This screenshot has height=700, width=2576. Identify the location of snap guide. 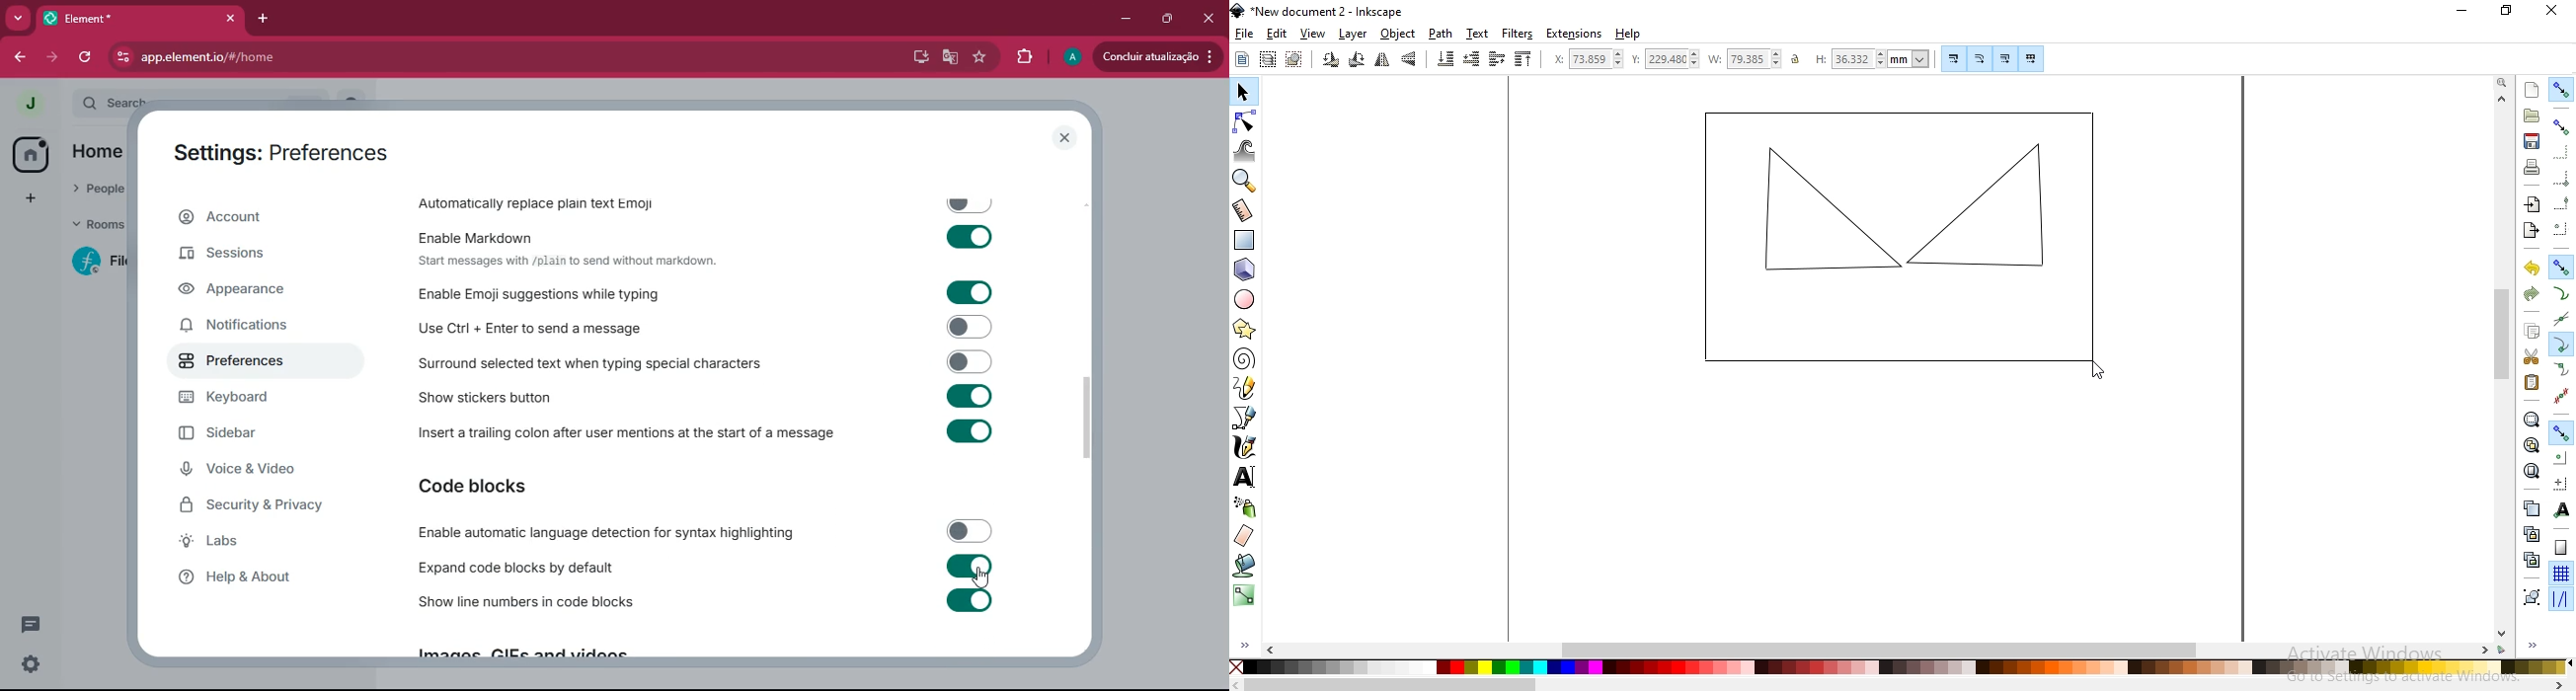
(2562, 599).